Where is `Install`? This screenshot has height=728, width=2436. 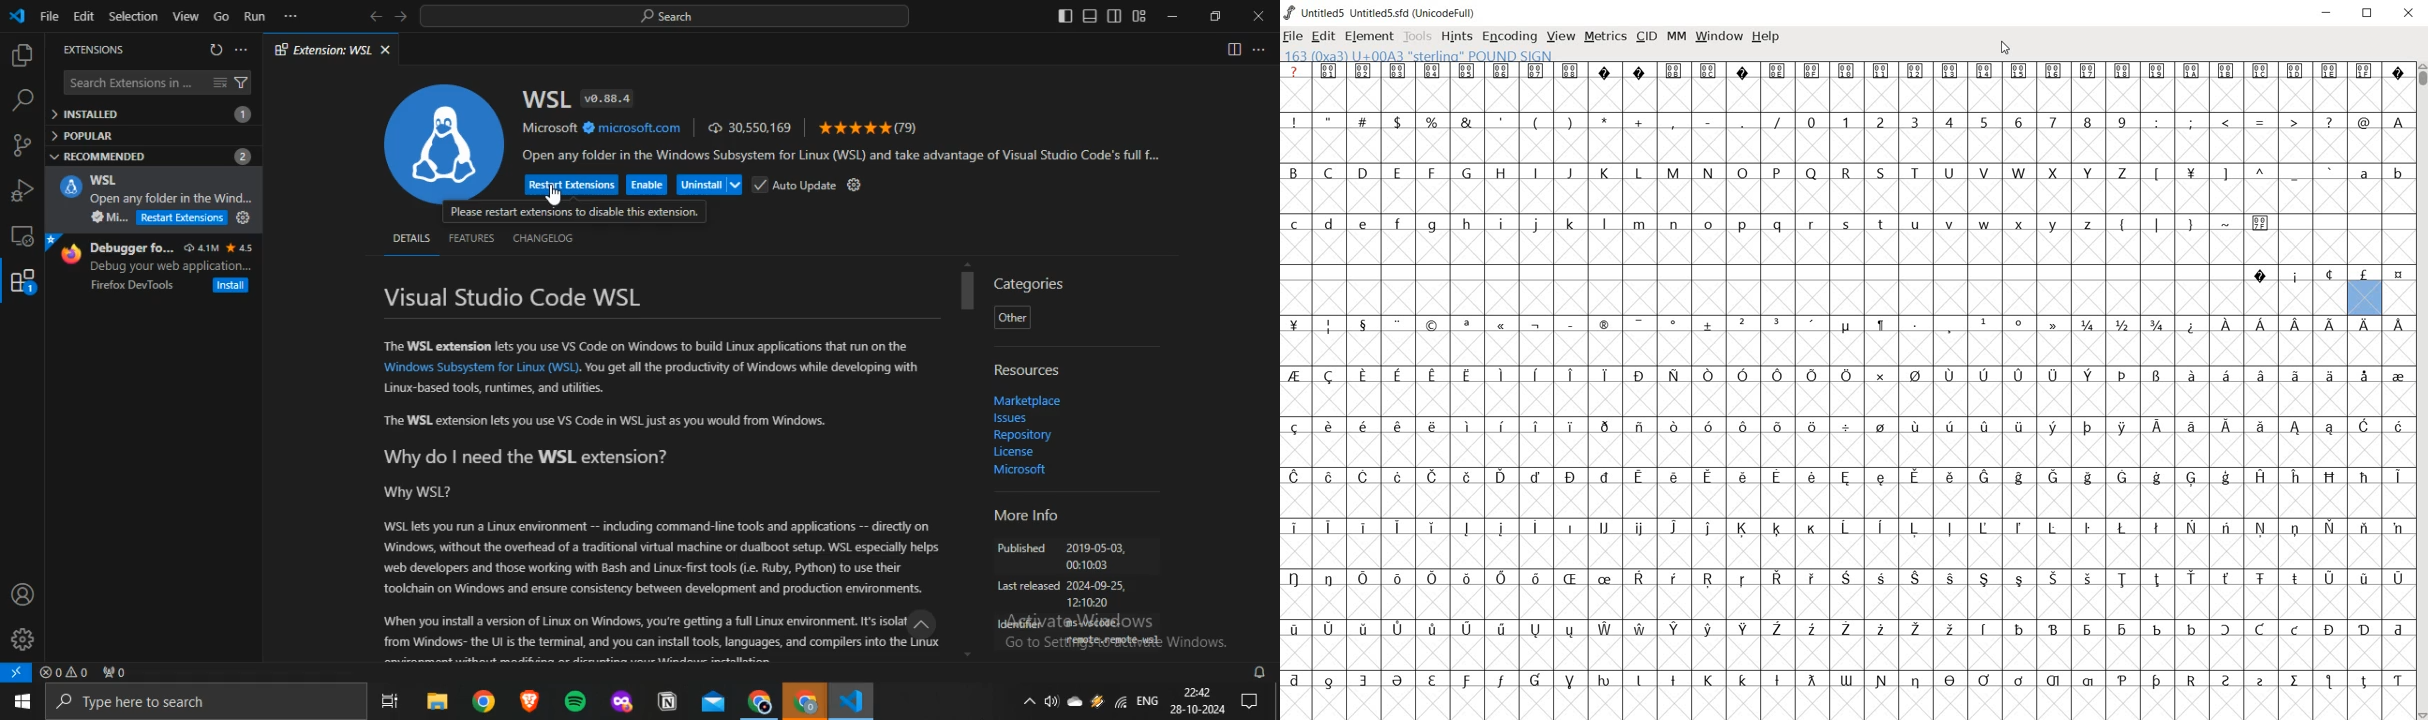
Install is located at coordinates (242, 217).